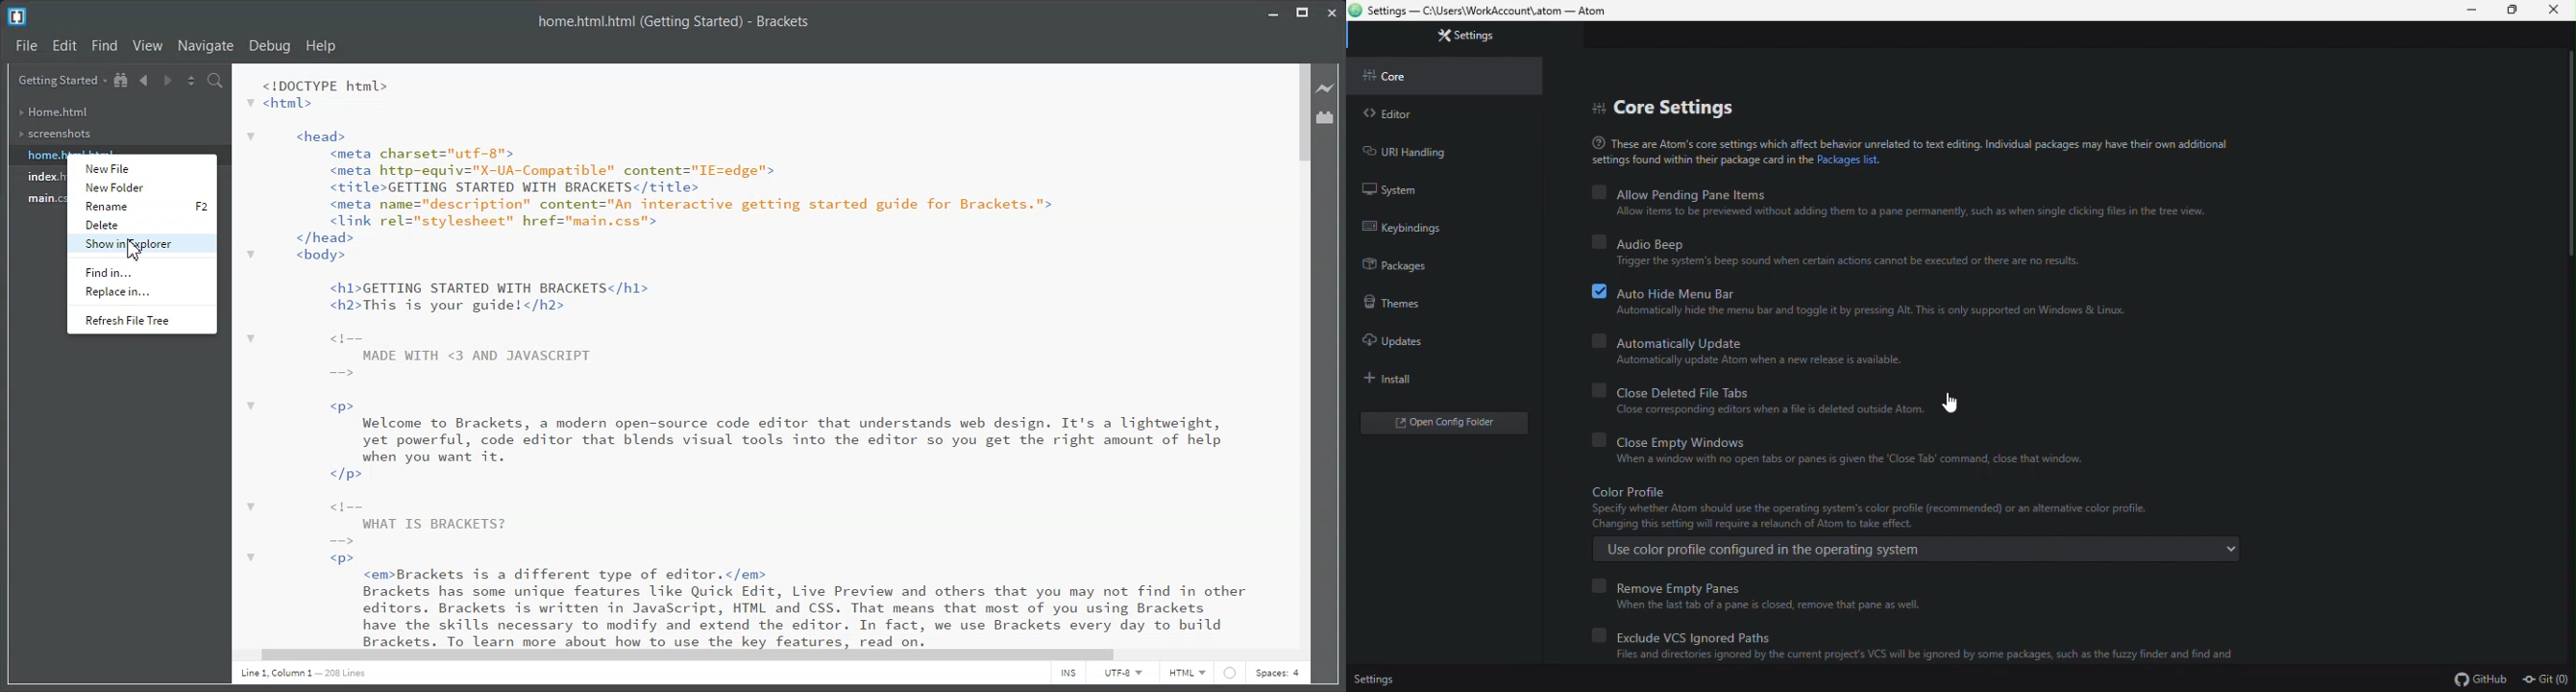 This screenshot has width=2576, height=700. I want to click on core settings, so click(1710, 101).